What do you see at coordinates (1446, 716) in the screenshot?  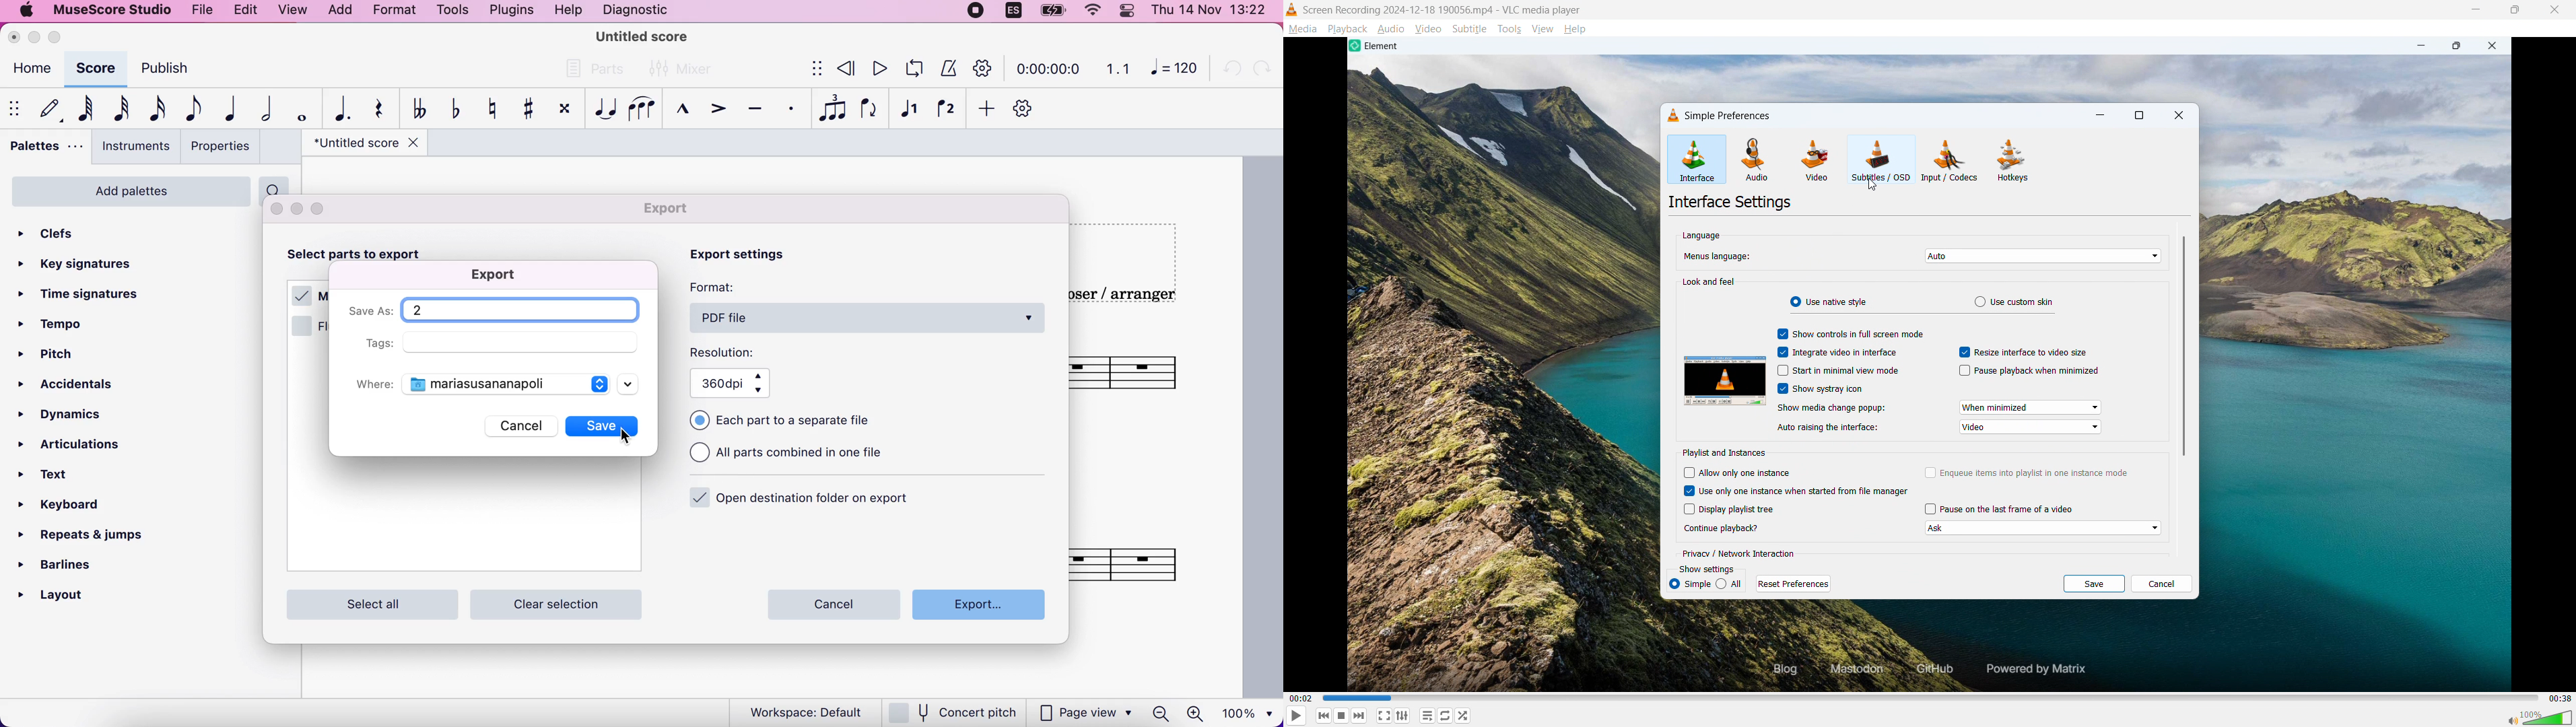 I see `Toggle between loop all, loop one and no loop ` at bounding box center [1446, 716].